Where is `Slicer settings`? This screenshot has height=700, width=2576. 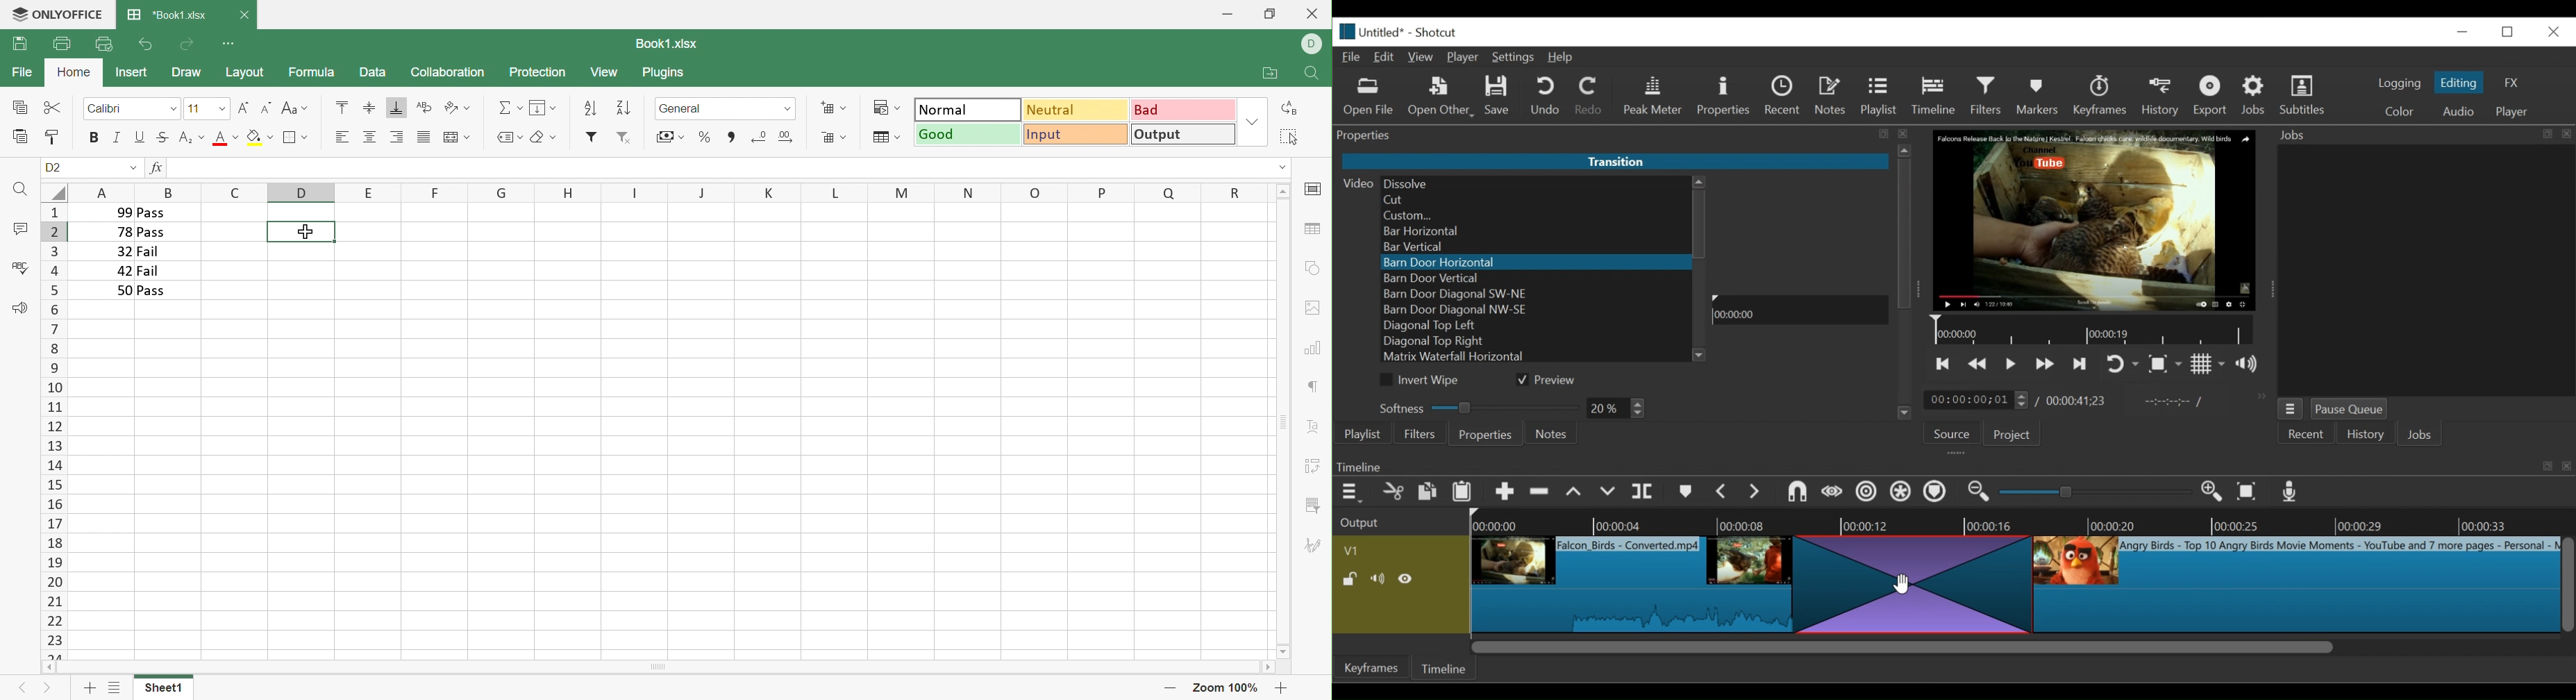
Slicer settings is located at coordinates (1315, 506).